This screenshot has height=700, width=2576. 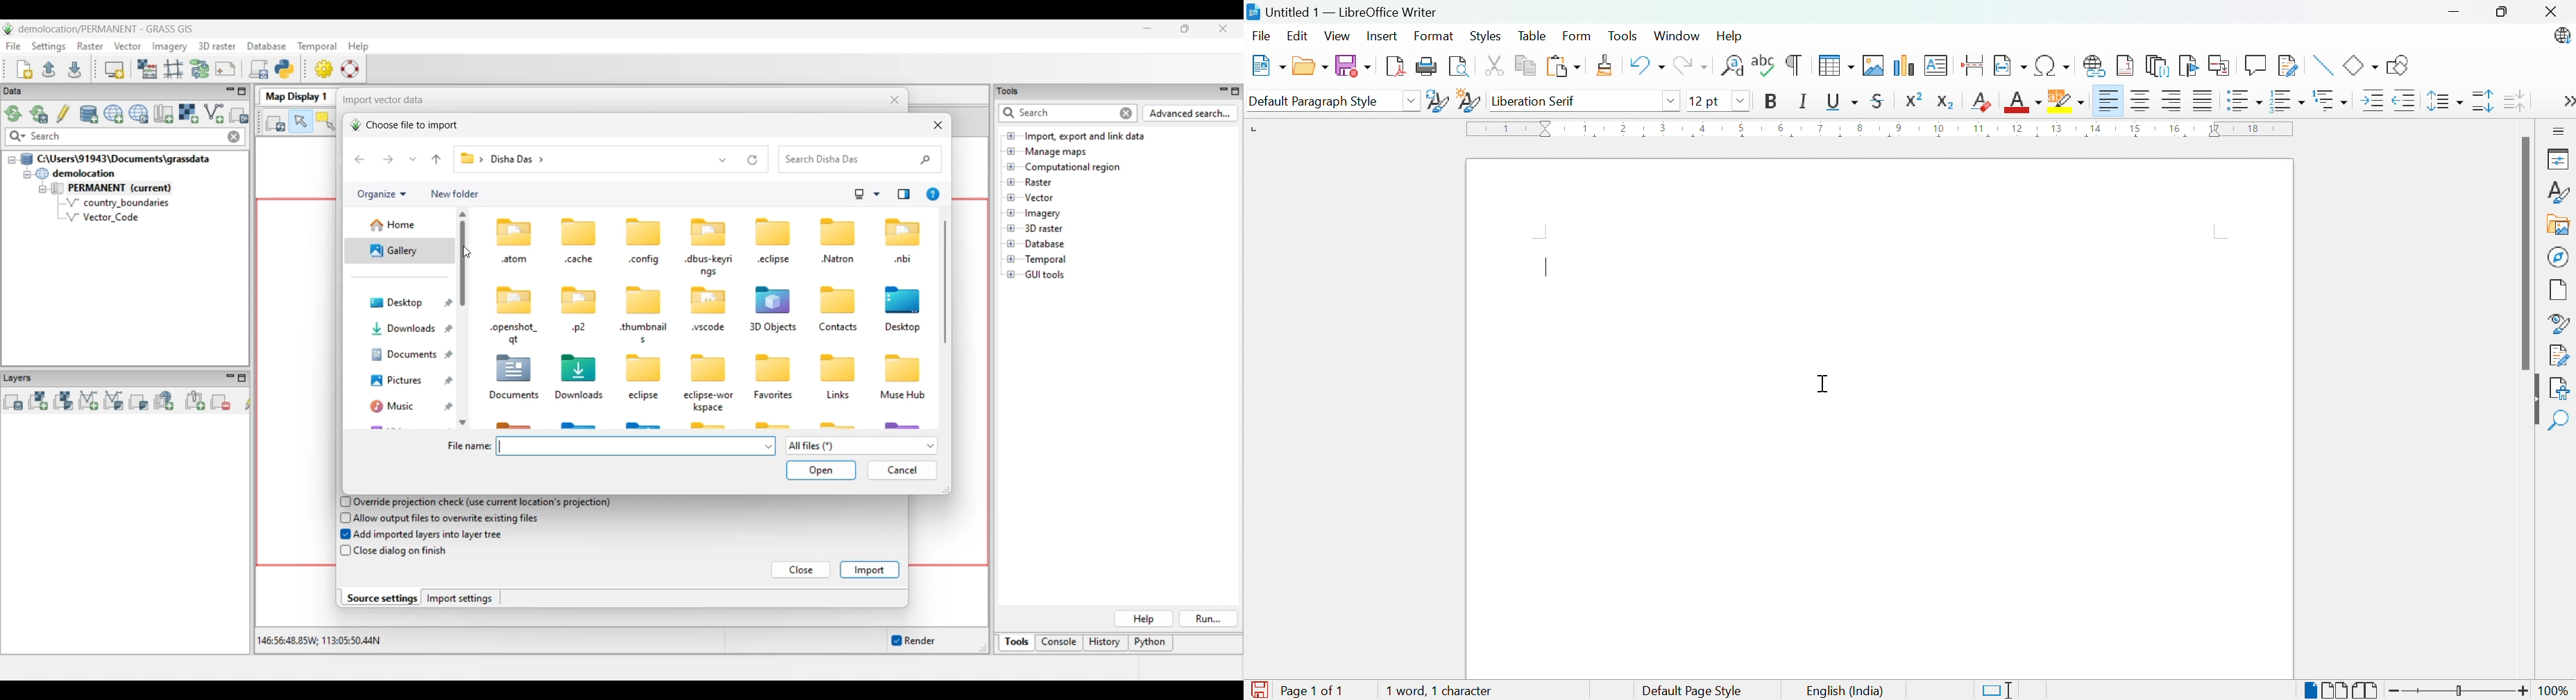 What do you see at coordinates (1998, 690) in the screenshot?
I see `Standard selection. Click to change selection mode.` at bounding box center [1998, 690].